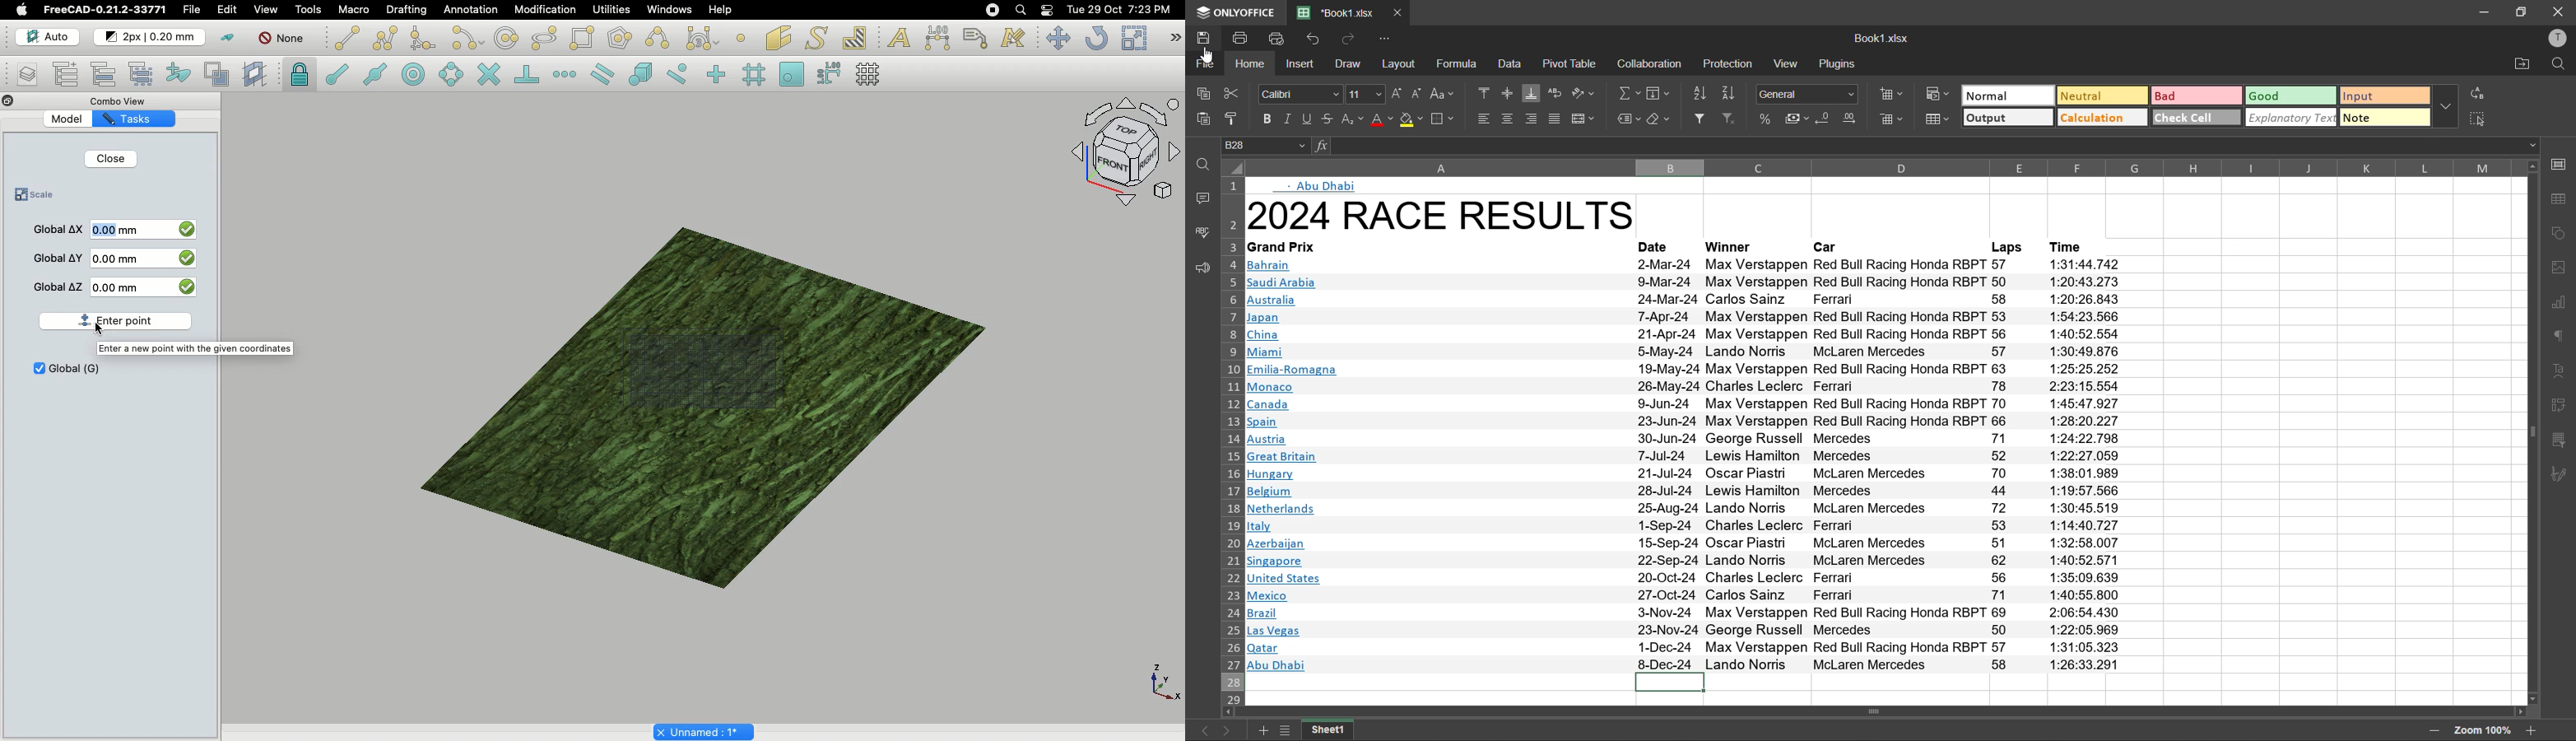  I want to click on Snap center, so click(412, 75).